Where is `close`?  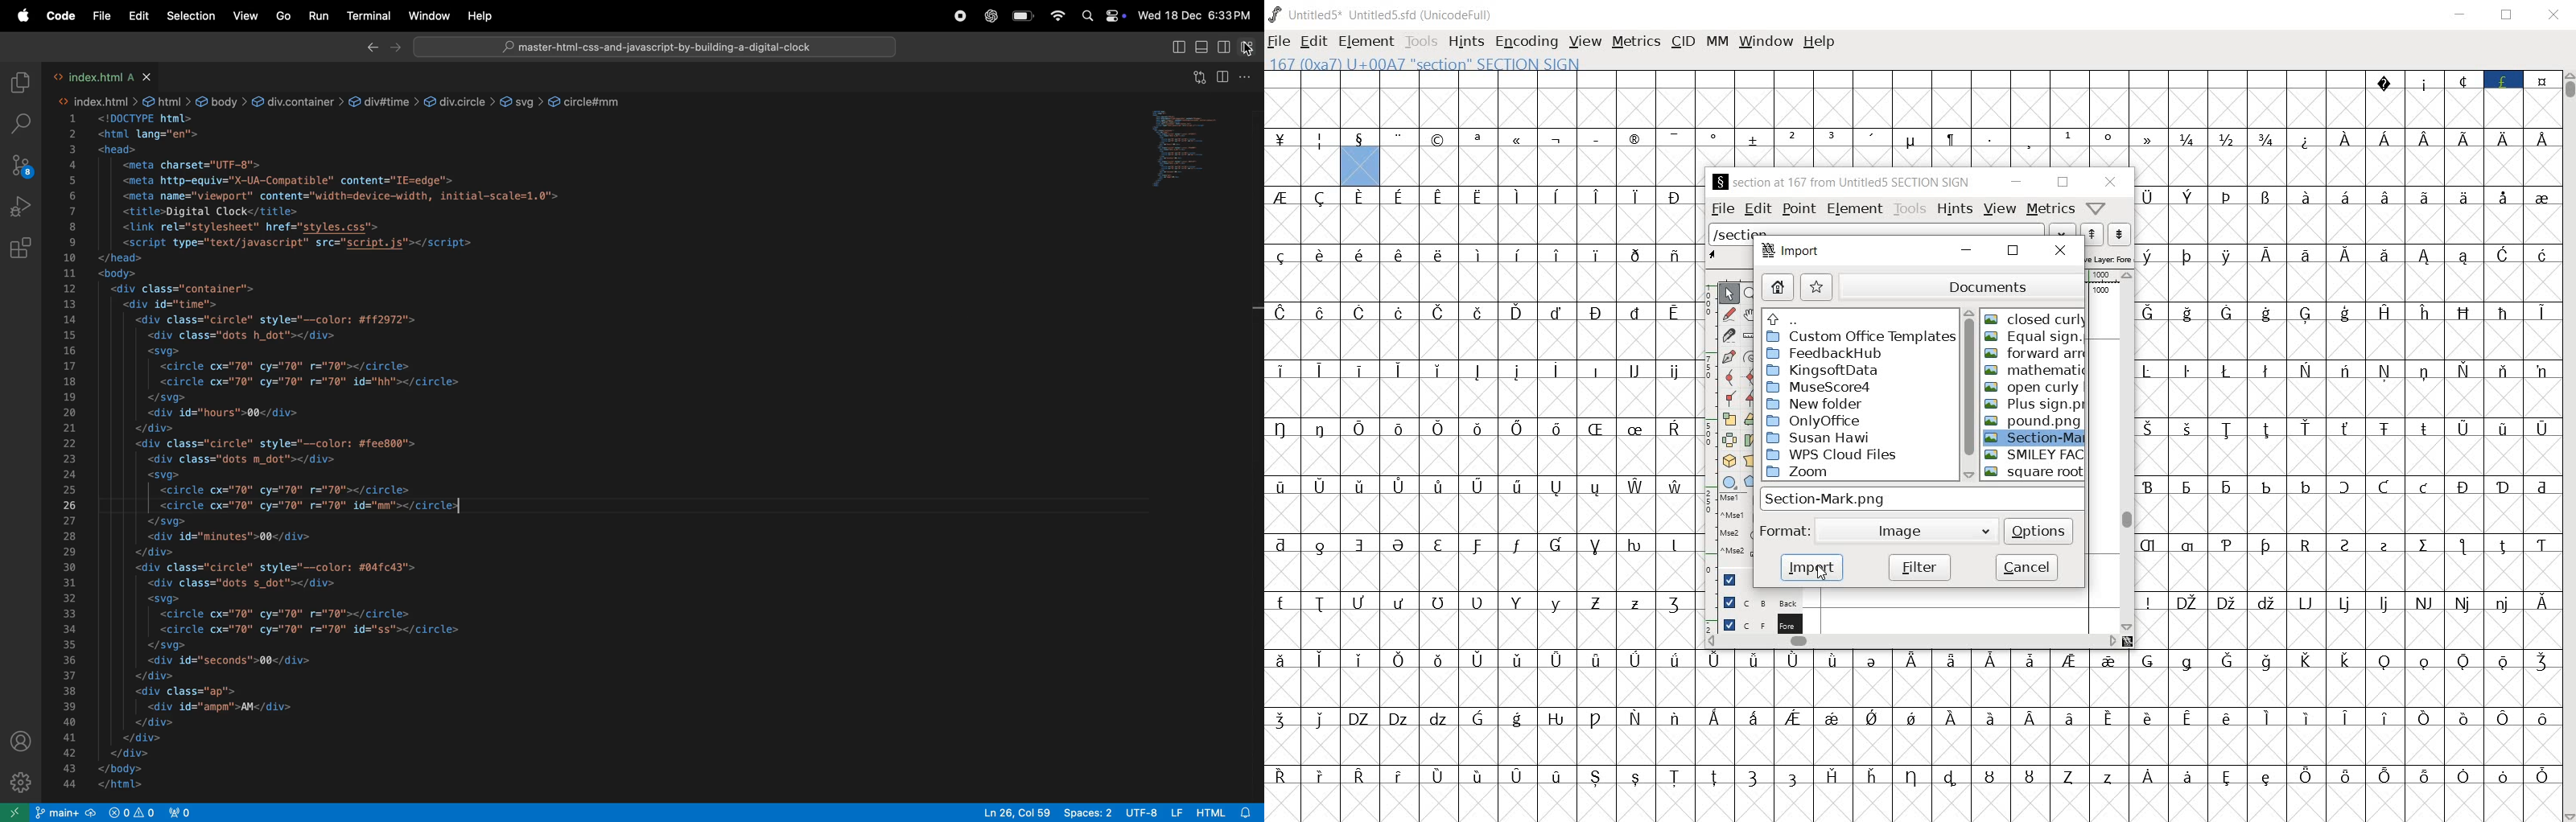
close is located at coordinates (2110, 182).